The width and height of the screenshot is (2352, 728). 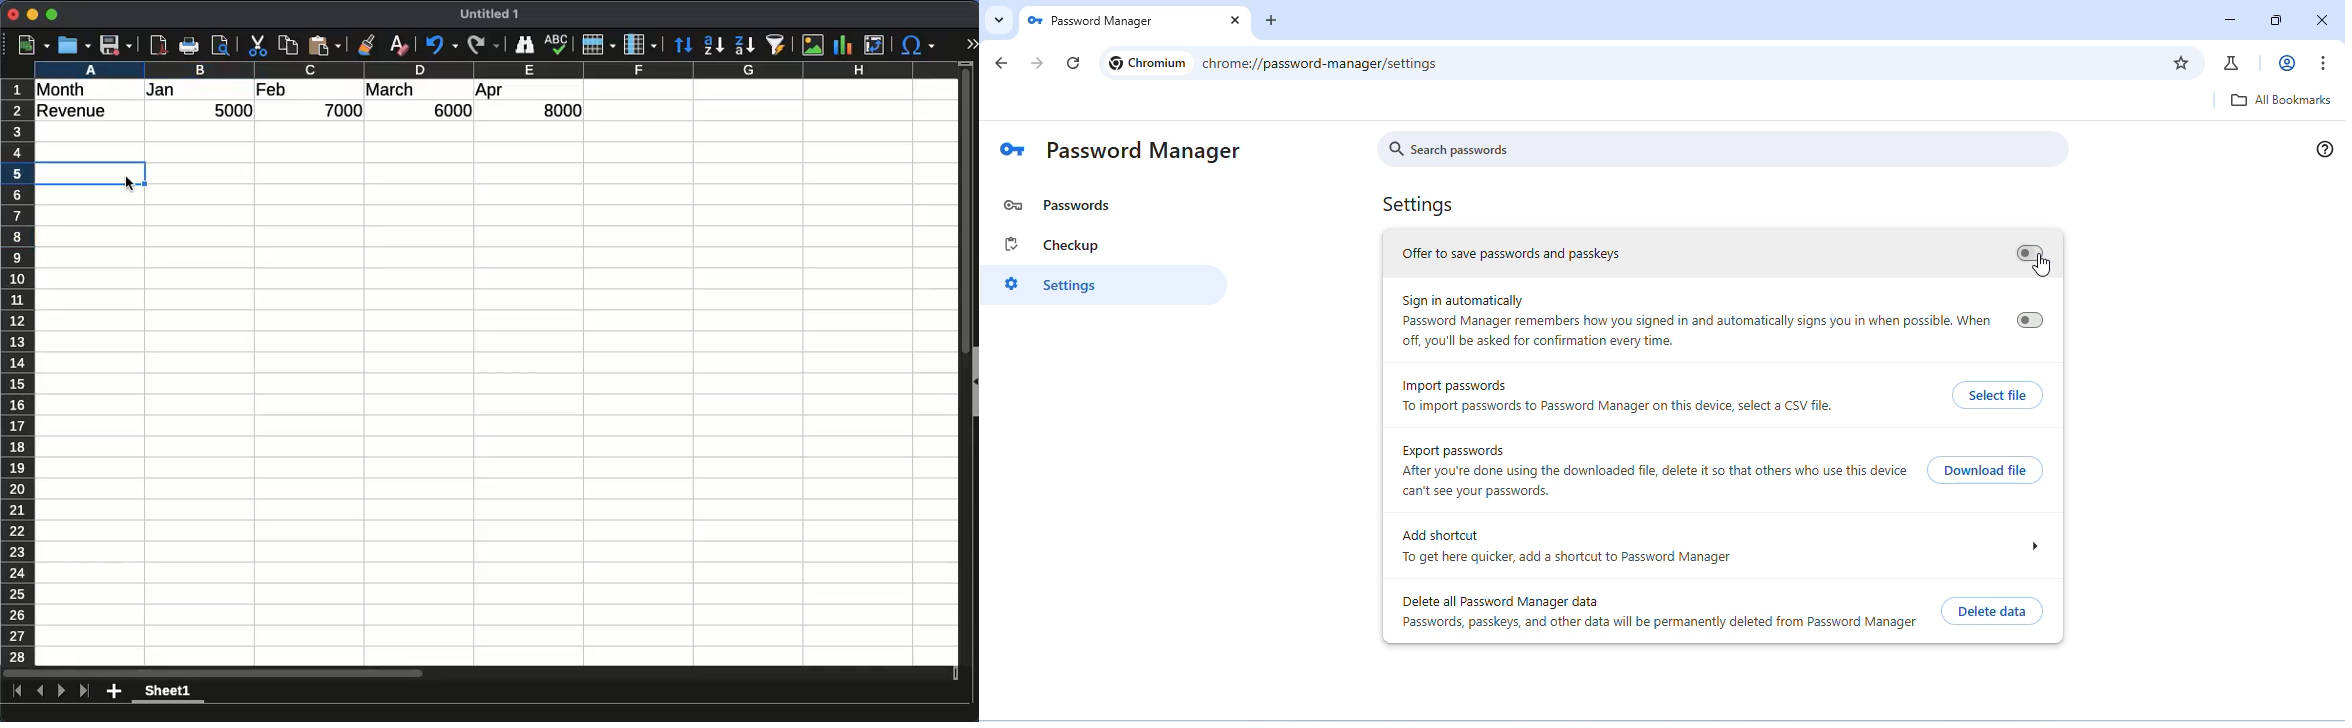 I want to click on revenue , so click(x=73, y=111).